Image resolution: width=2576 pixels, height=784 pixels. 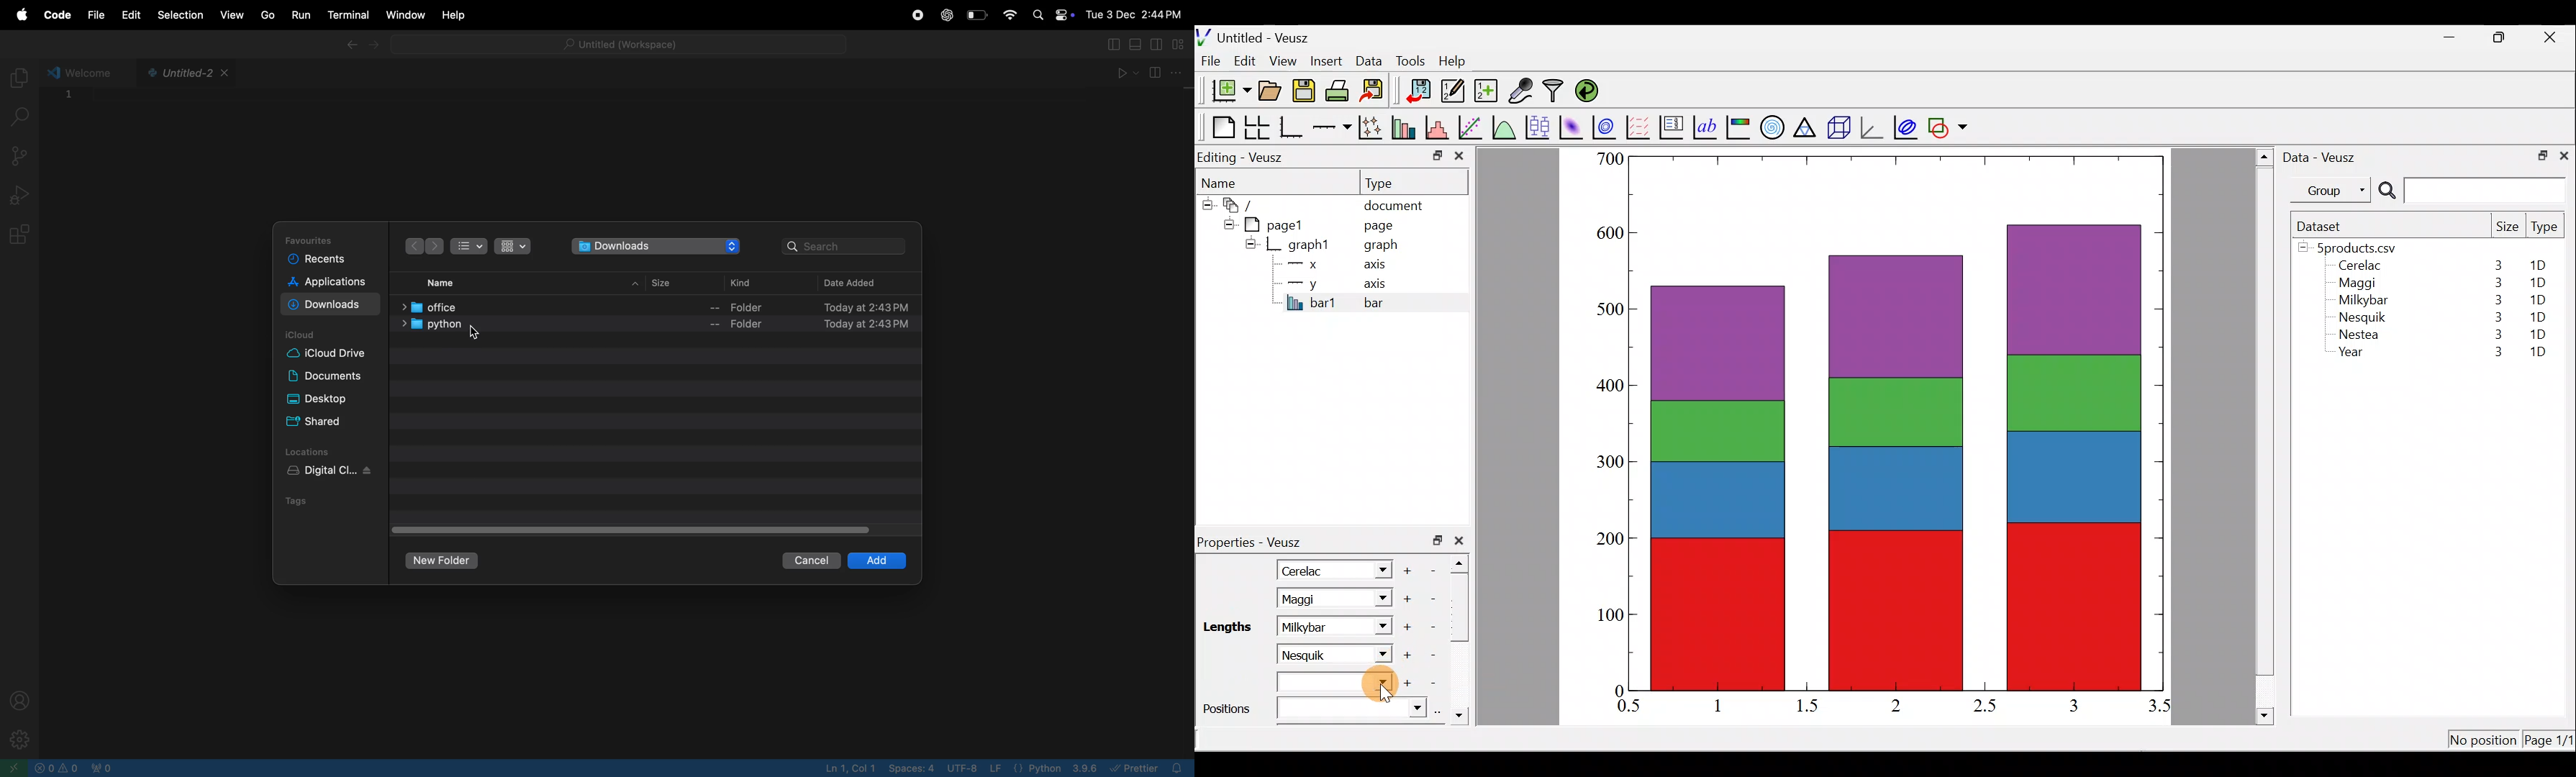 I want to click on backwards, so click(x=413, y=245).